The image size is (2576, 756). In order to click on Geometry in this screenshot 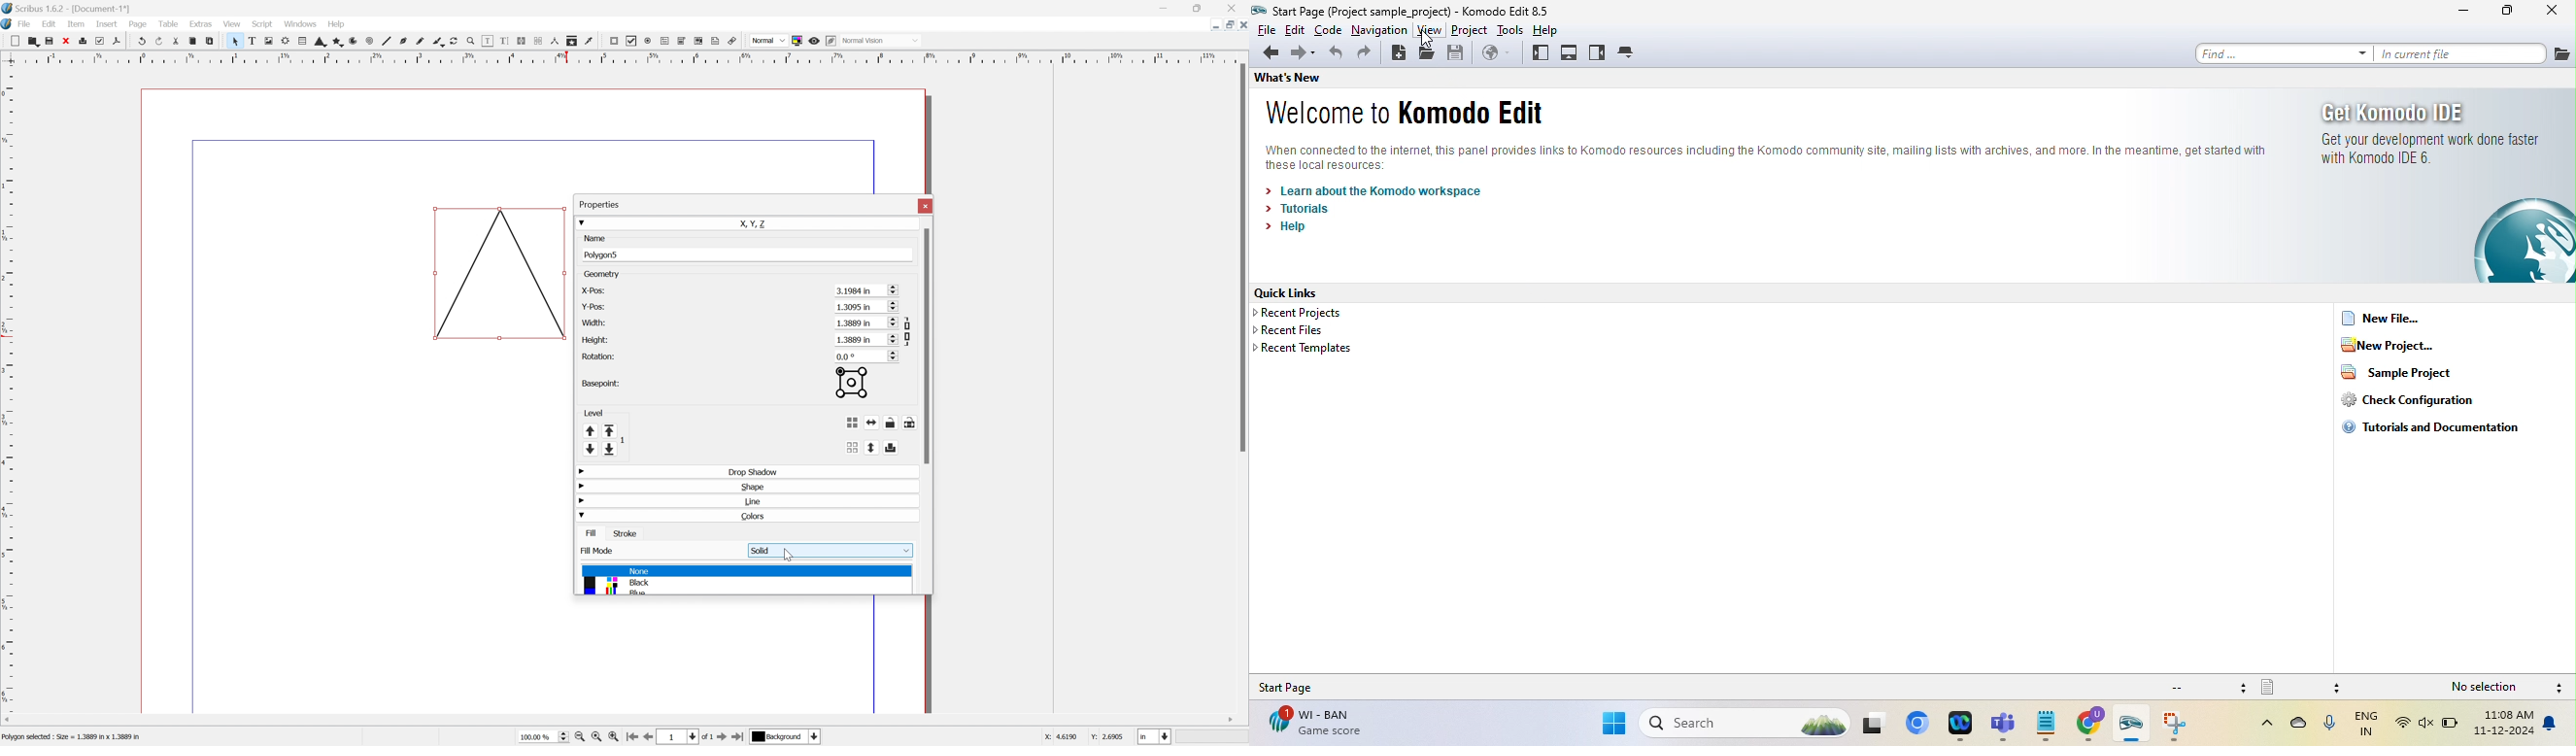, I will do `click(603, 274)`.